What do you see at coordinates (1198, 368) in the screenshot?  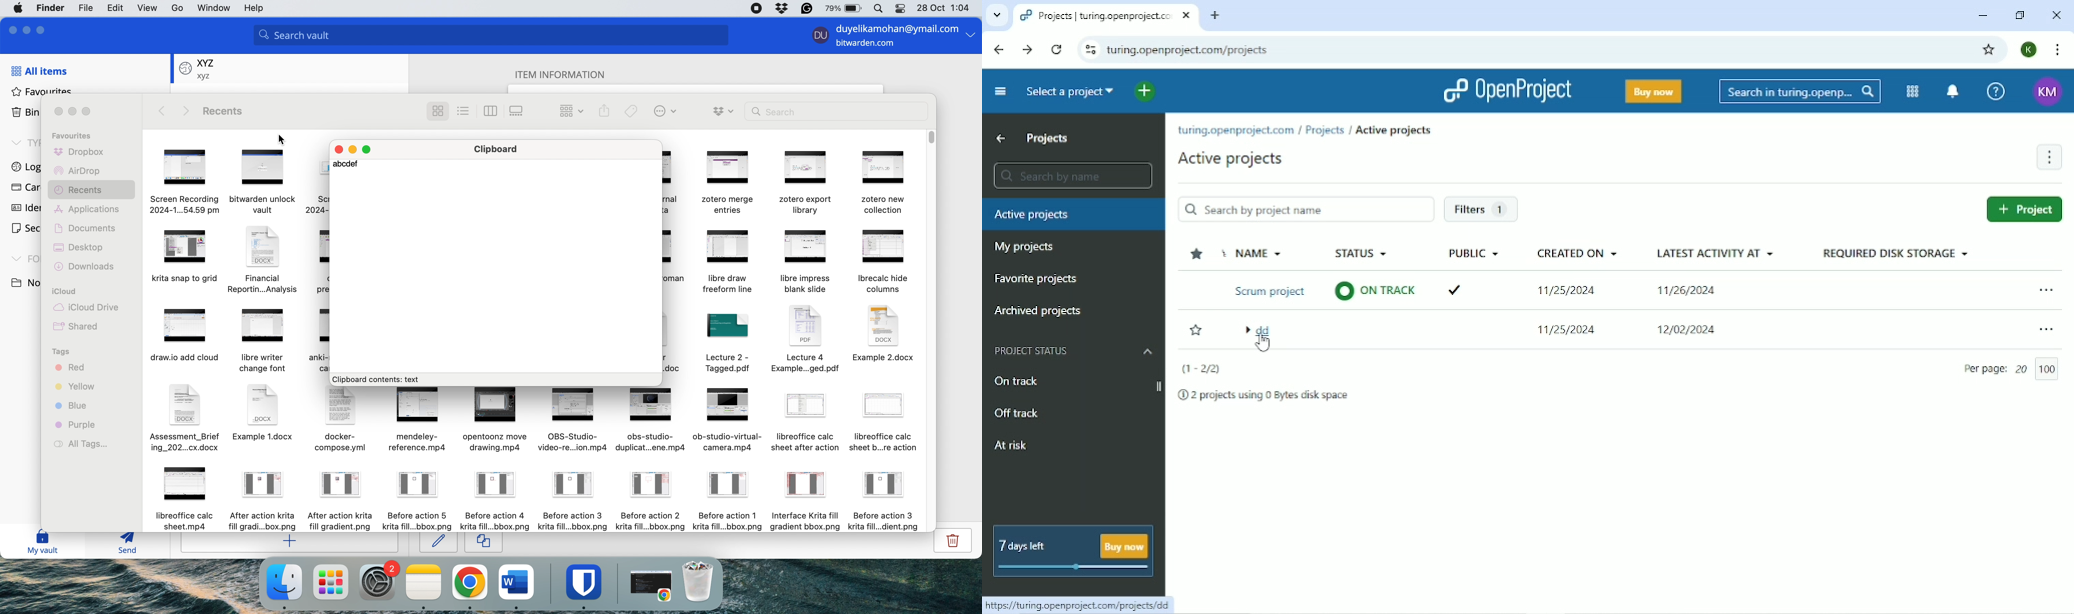 I see `(1-2/2)` at bounding box center [1198, 368].